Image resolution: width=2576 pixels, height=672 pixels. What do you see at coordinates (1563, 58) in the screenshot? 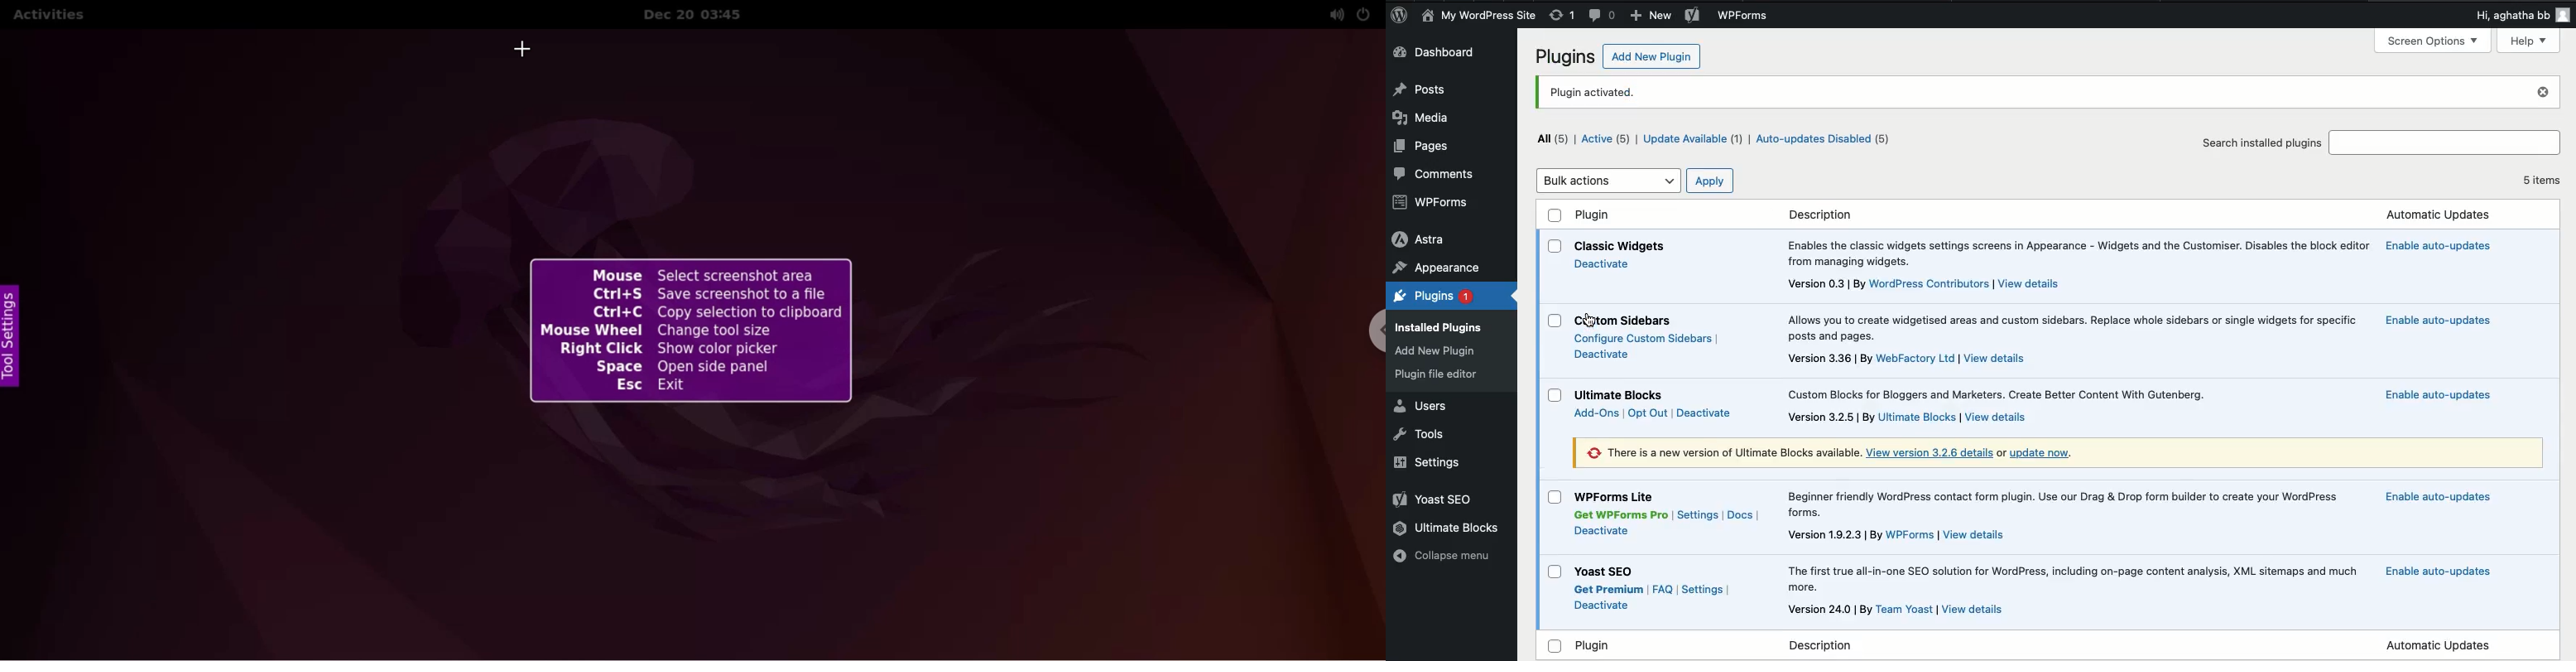
I see `Plugins` at bounding box center [1563, 58].